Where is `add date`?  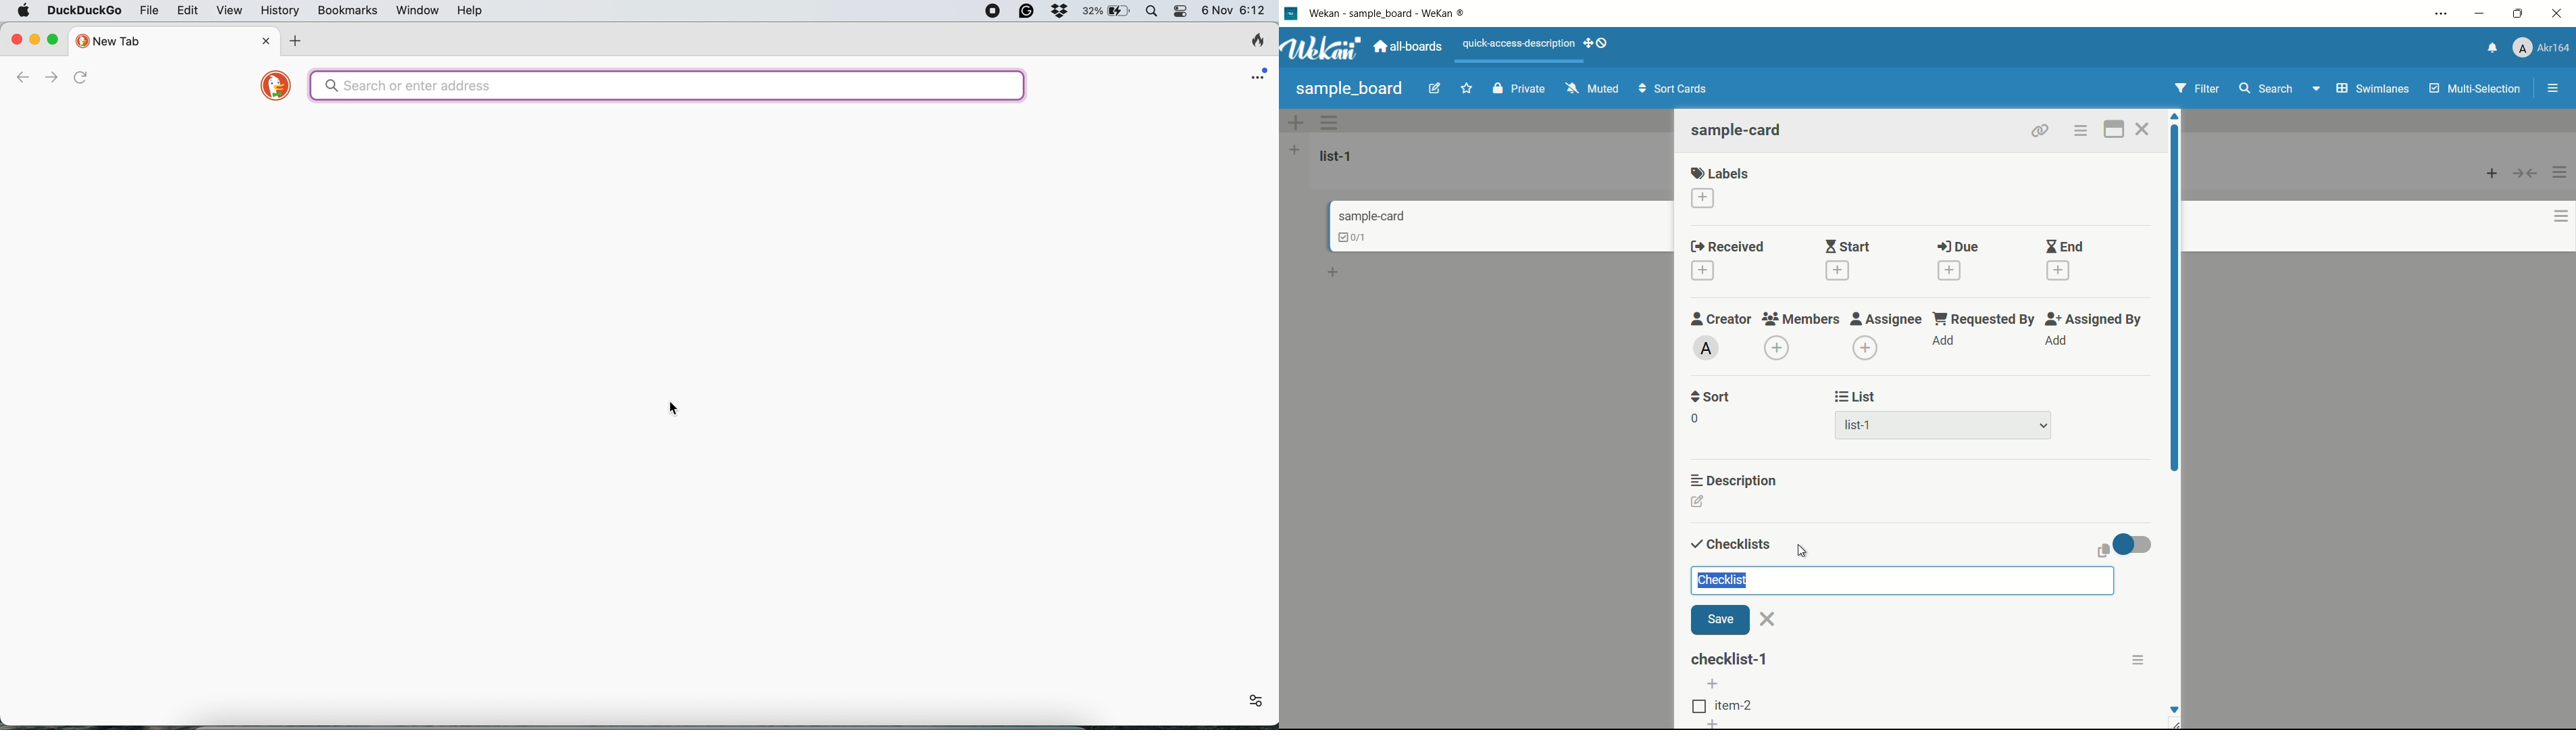
add date is located at coordinates (1948, 270).